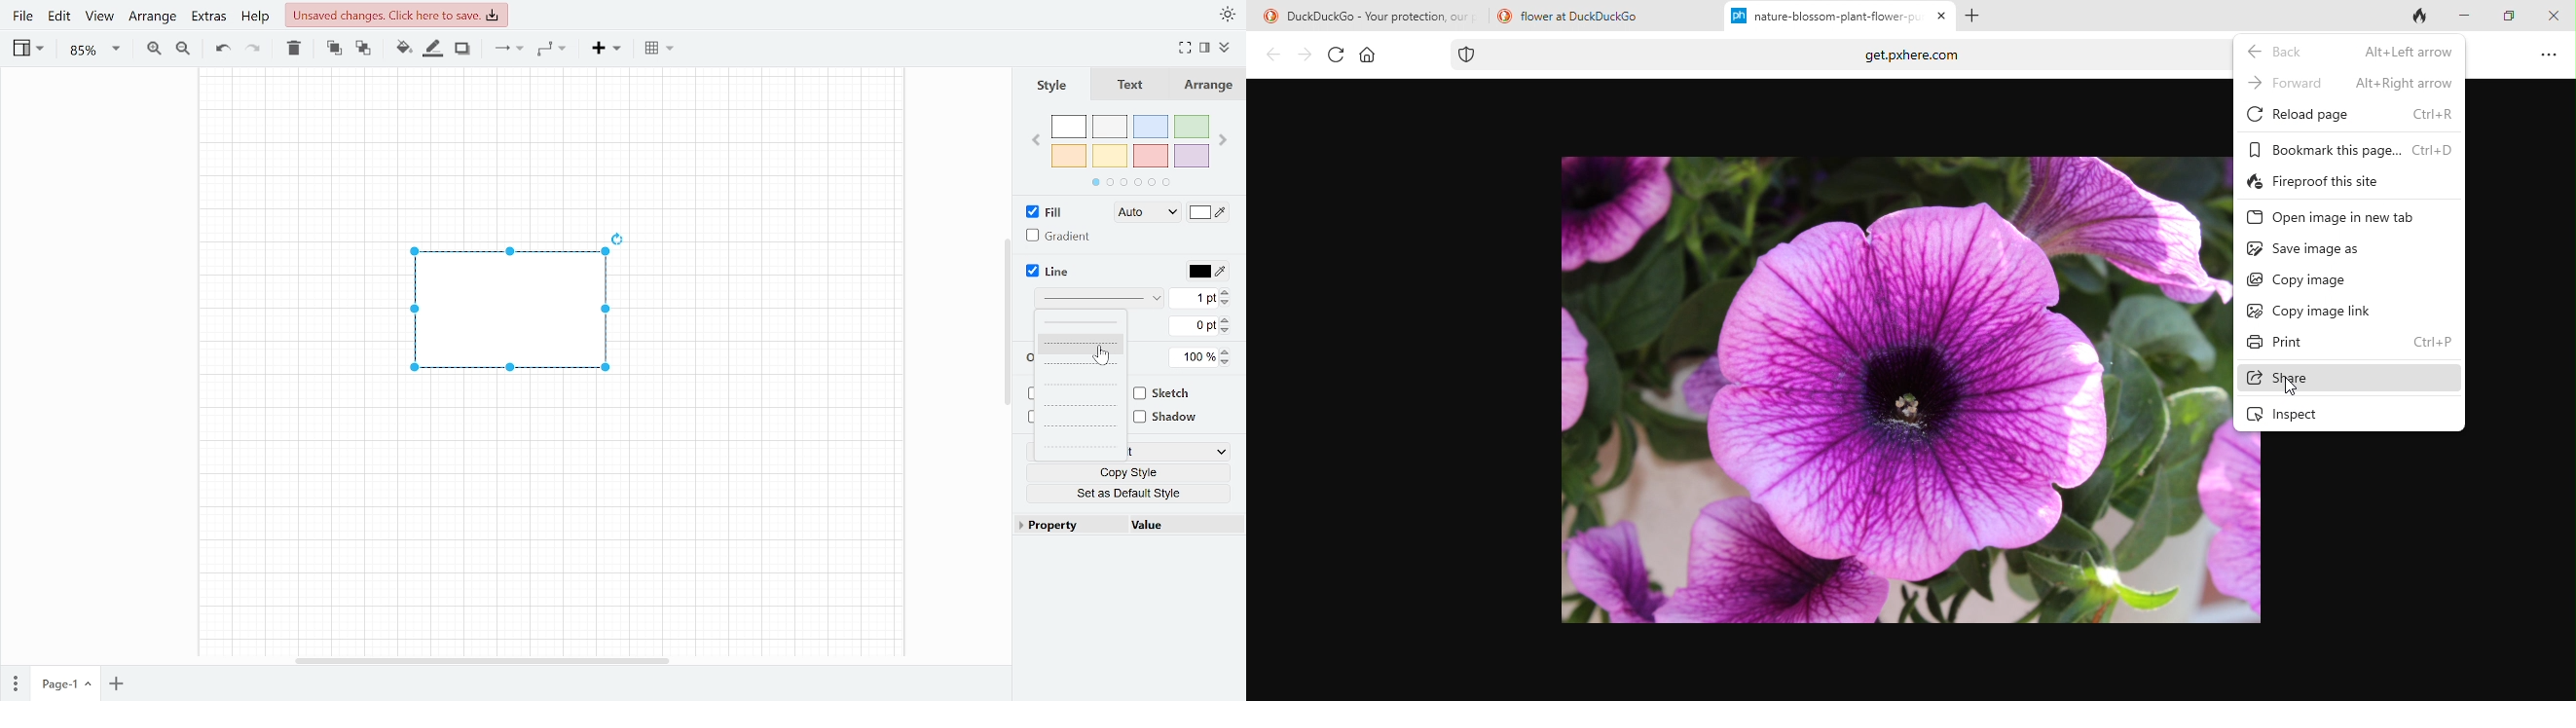 This screenshot has height=728, width=2576. What do you see at coordinates (1229, 13) in the screenshot?
I see `Appearence` at bounding box center [1229, 13].